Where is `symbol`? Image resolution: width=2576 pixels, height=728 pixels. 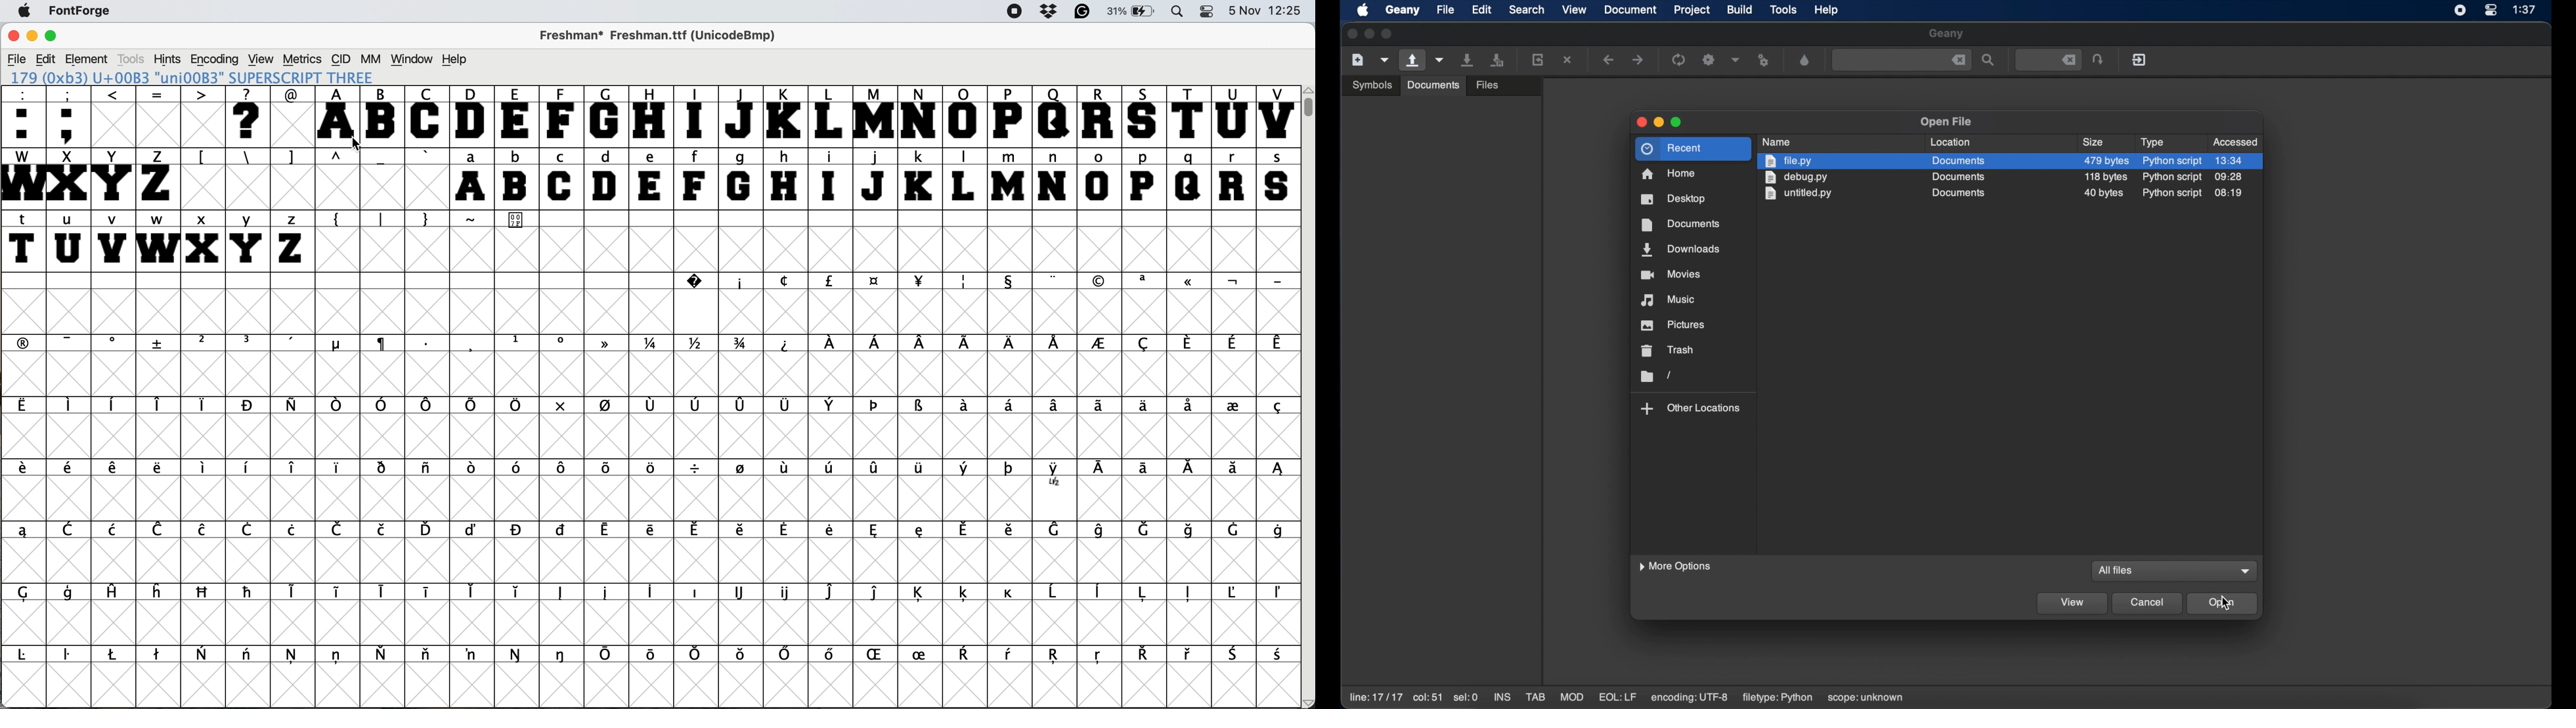
symbol is located at coordinates (565, 344).